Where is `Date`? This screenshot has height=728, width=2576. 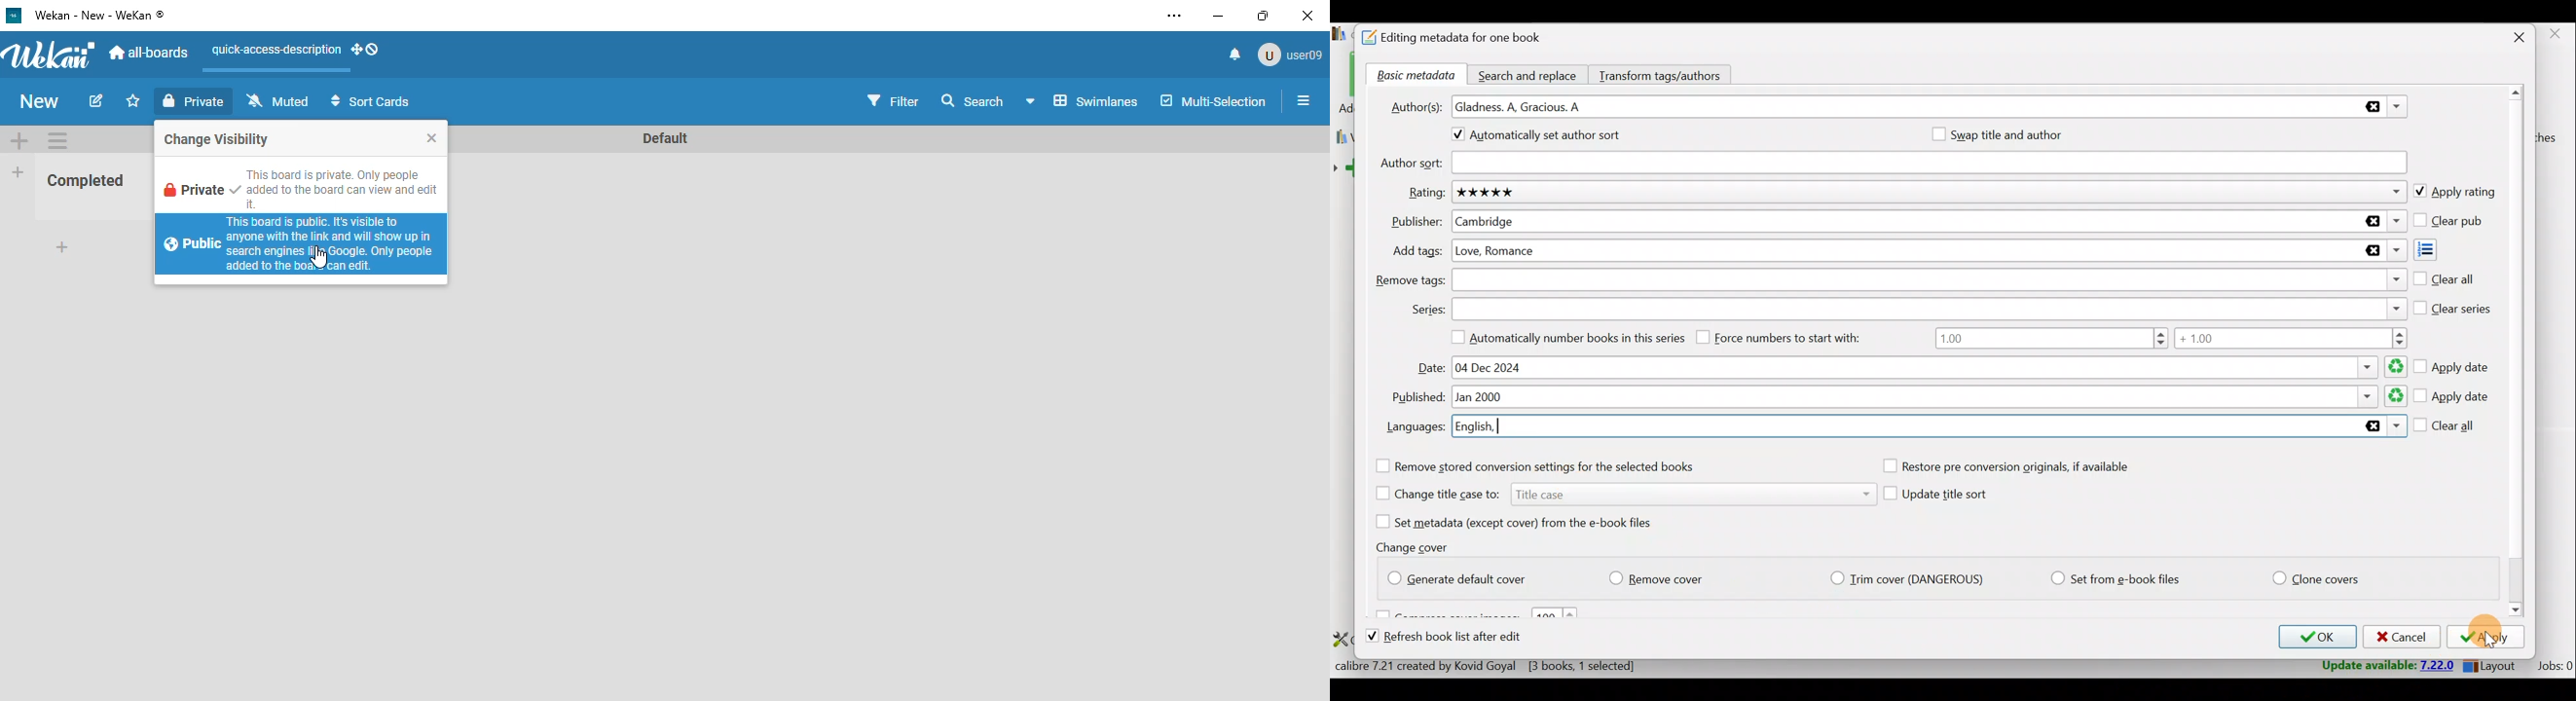
Date is located at coordinates (1927, 367).